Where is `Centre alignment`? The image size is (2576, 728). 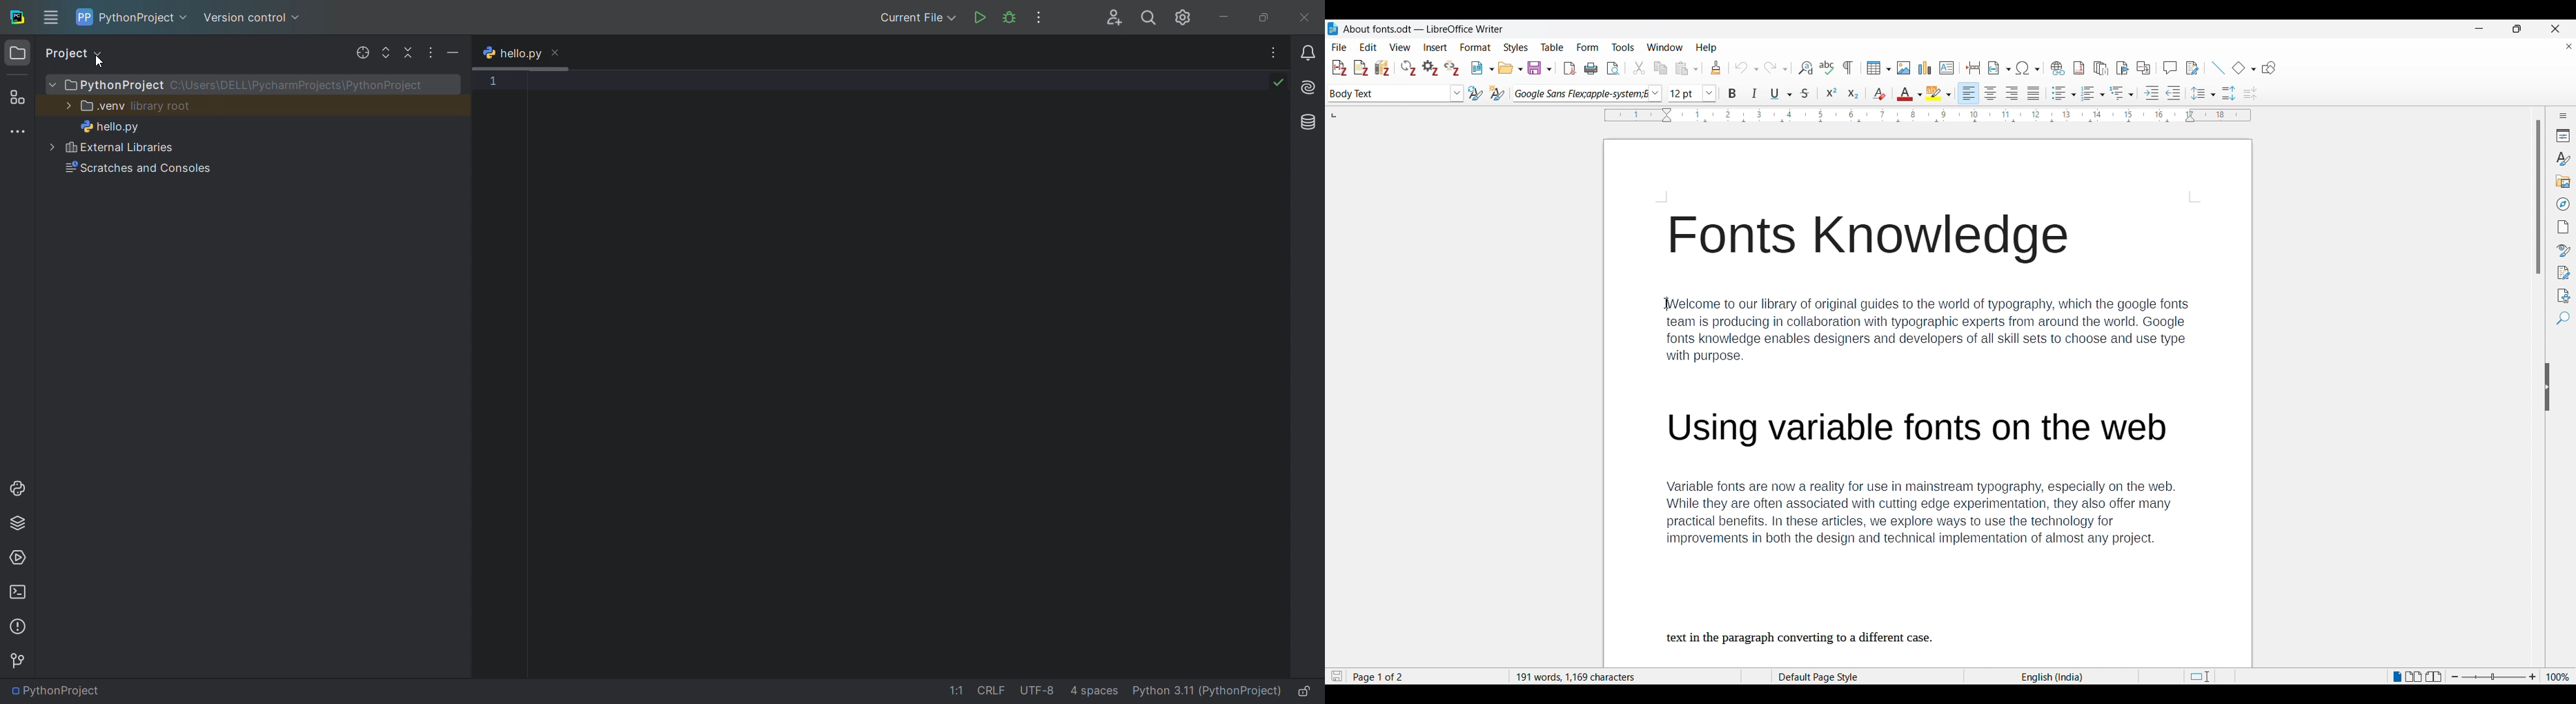 Centre alignment is located at coordinates (1990, 93).